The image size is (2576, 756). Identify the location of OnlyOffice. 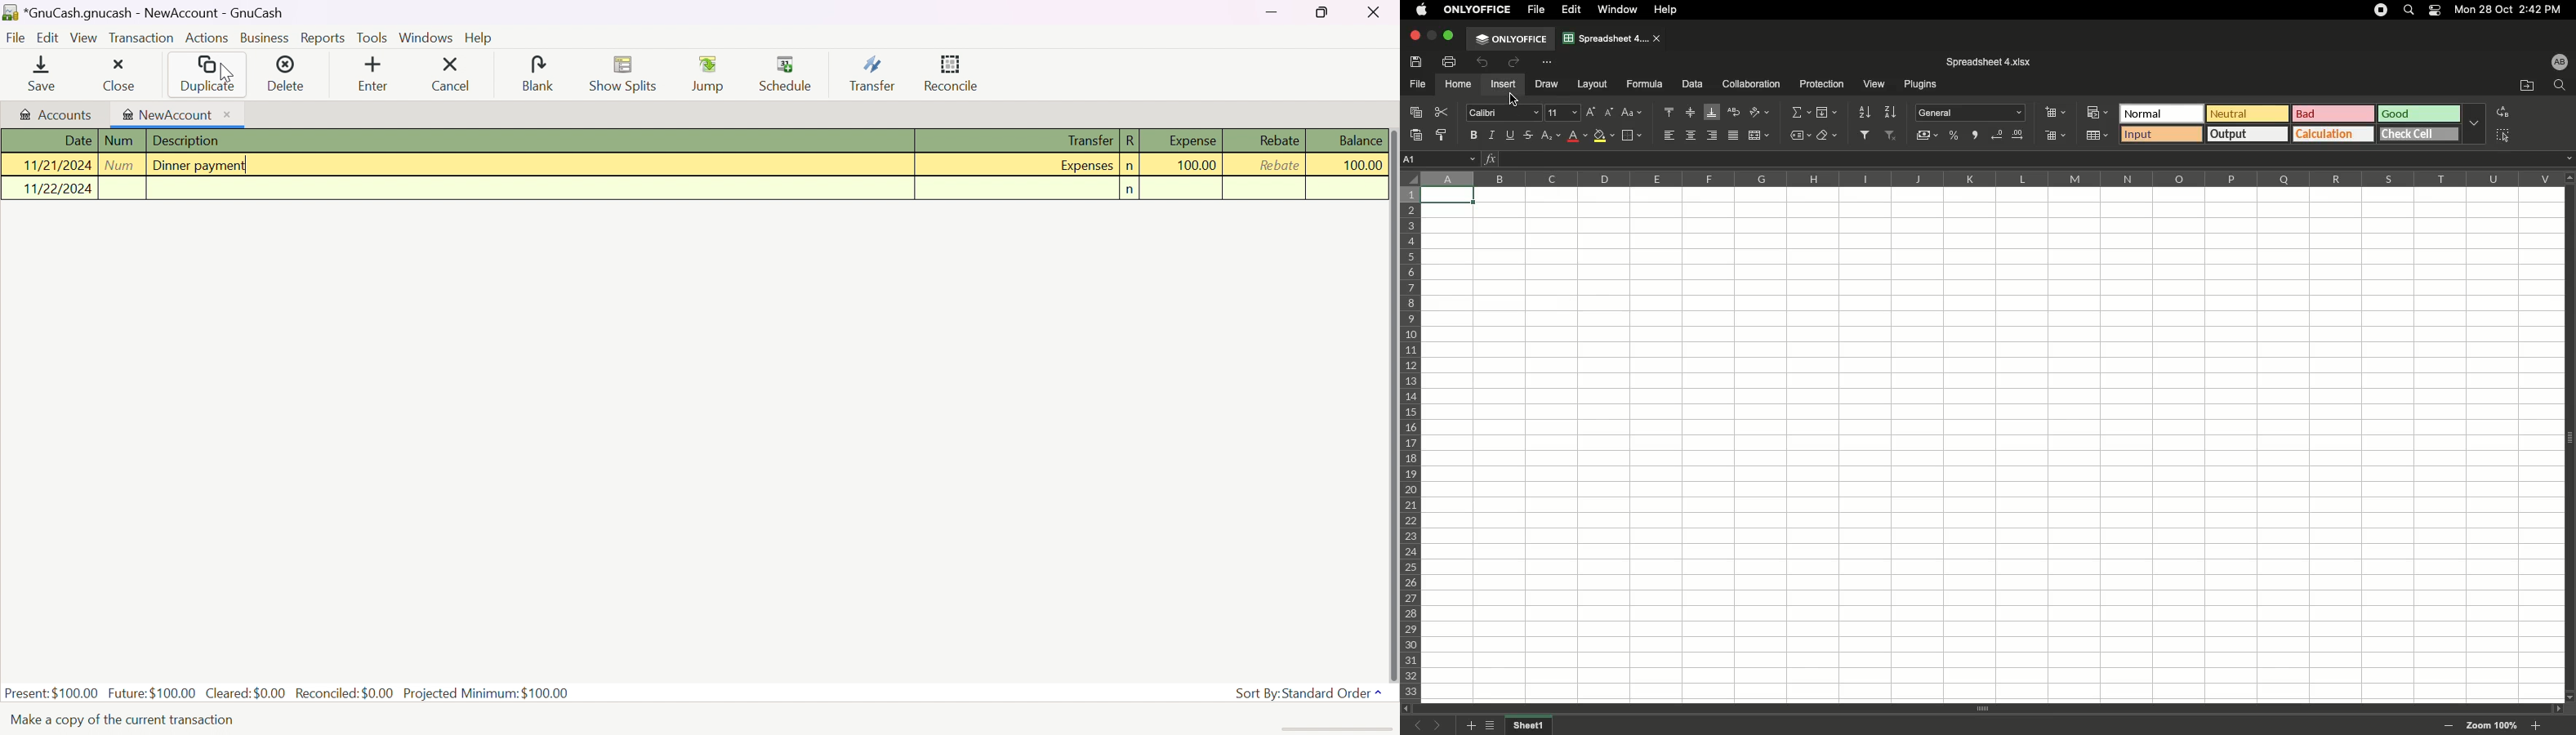
(1478, 10).